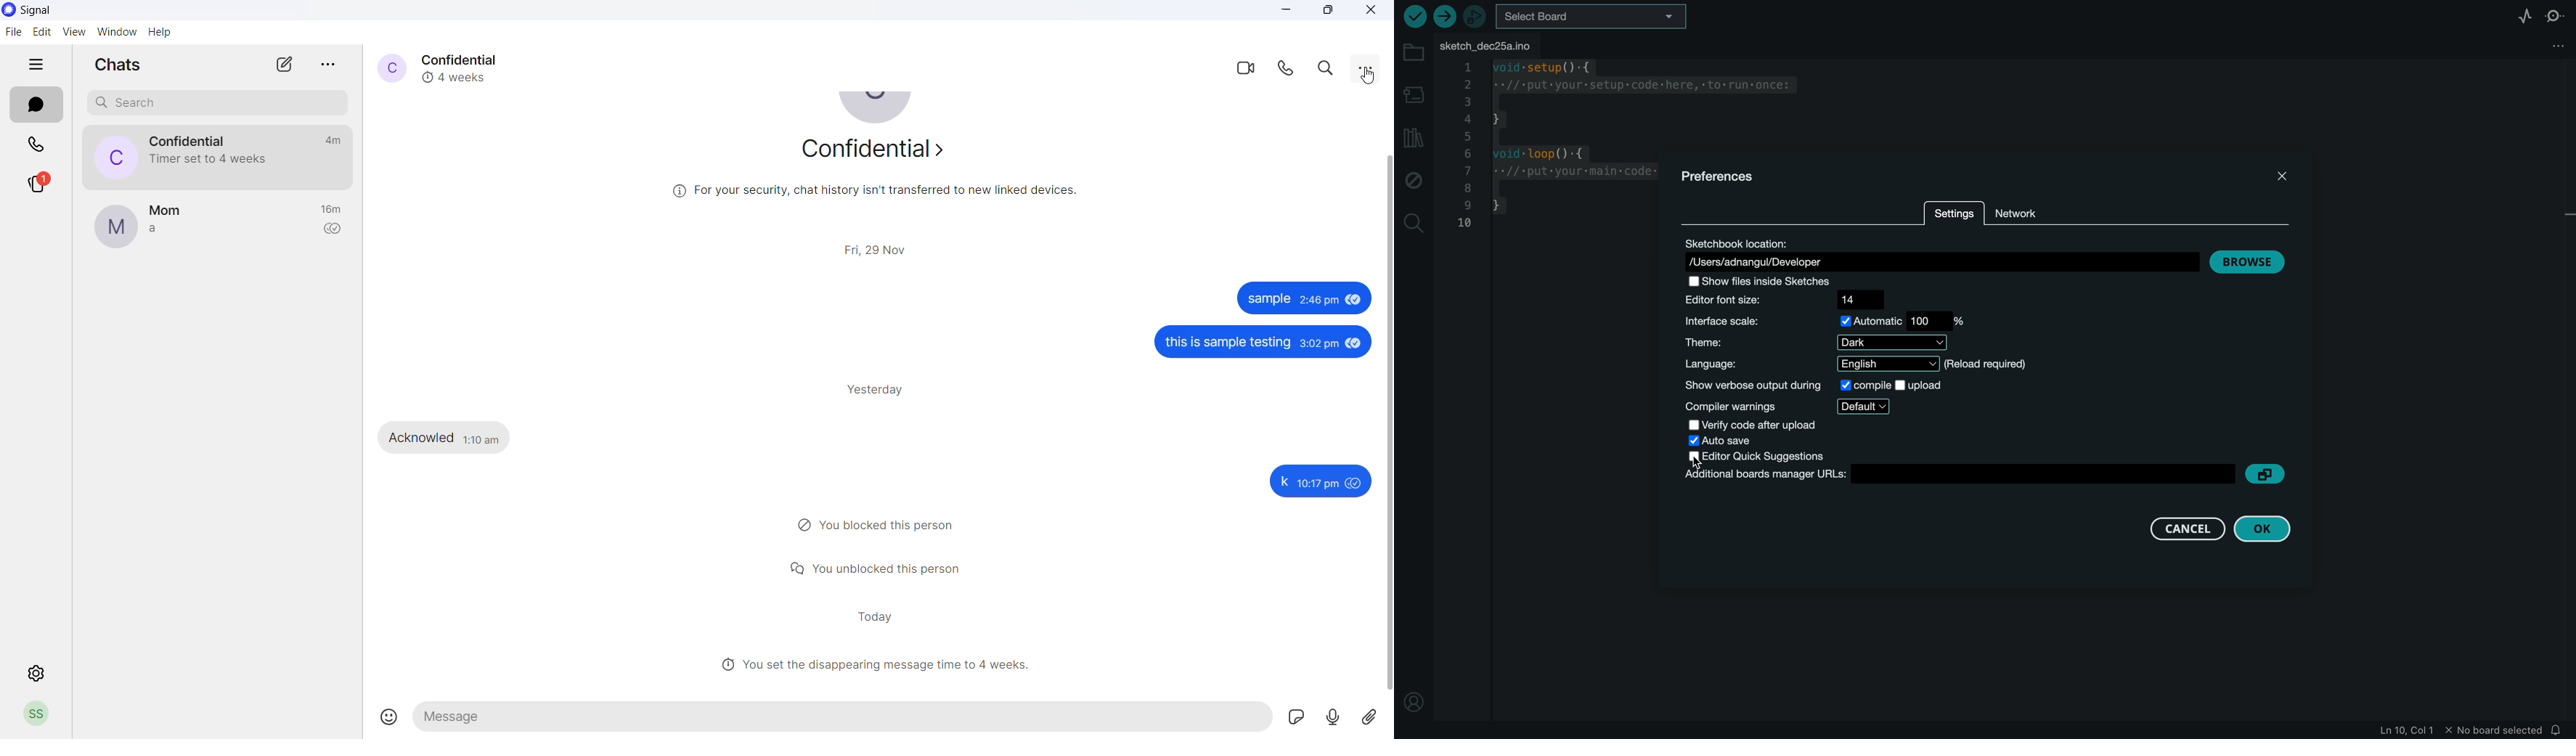 This screenshot has width=2576, height=756. What do you see at coordinates (467, 58) in the screenshot?
I see `contact name` at bounding box center [467, 58].